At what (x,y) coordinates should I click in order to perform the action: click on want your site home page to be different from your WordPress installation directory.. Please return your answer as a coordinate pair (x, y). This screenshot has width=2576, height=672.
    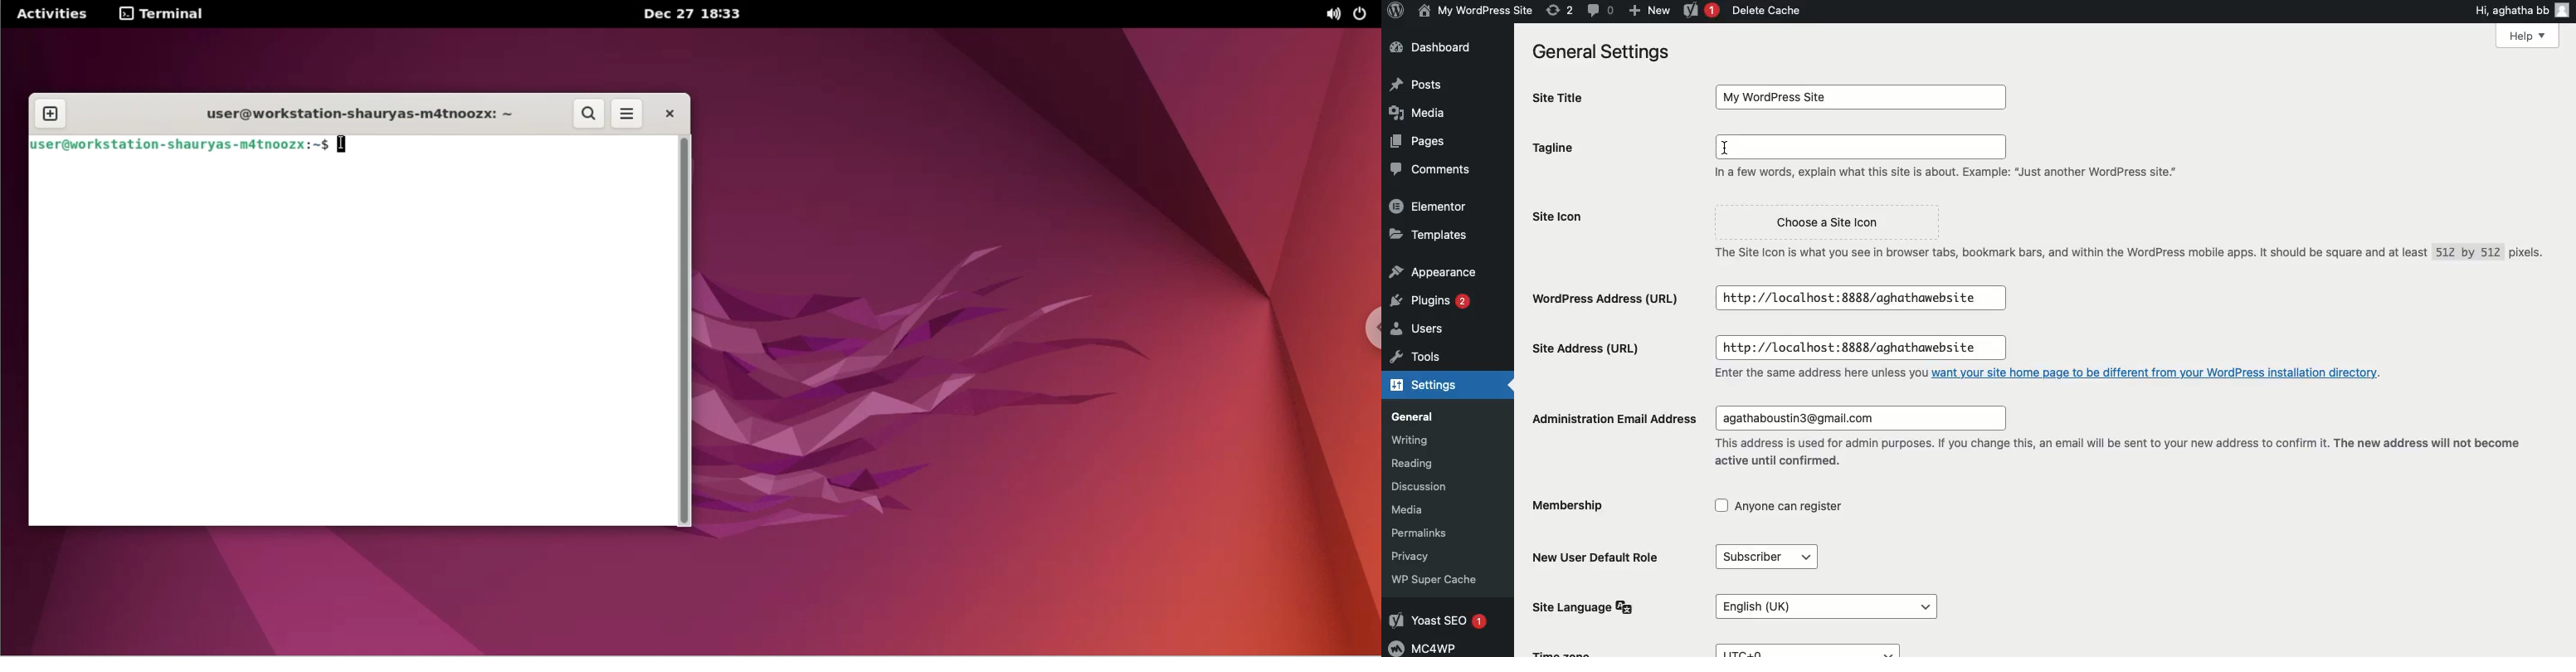
    Looking at the image, I should click on (2160, 372).